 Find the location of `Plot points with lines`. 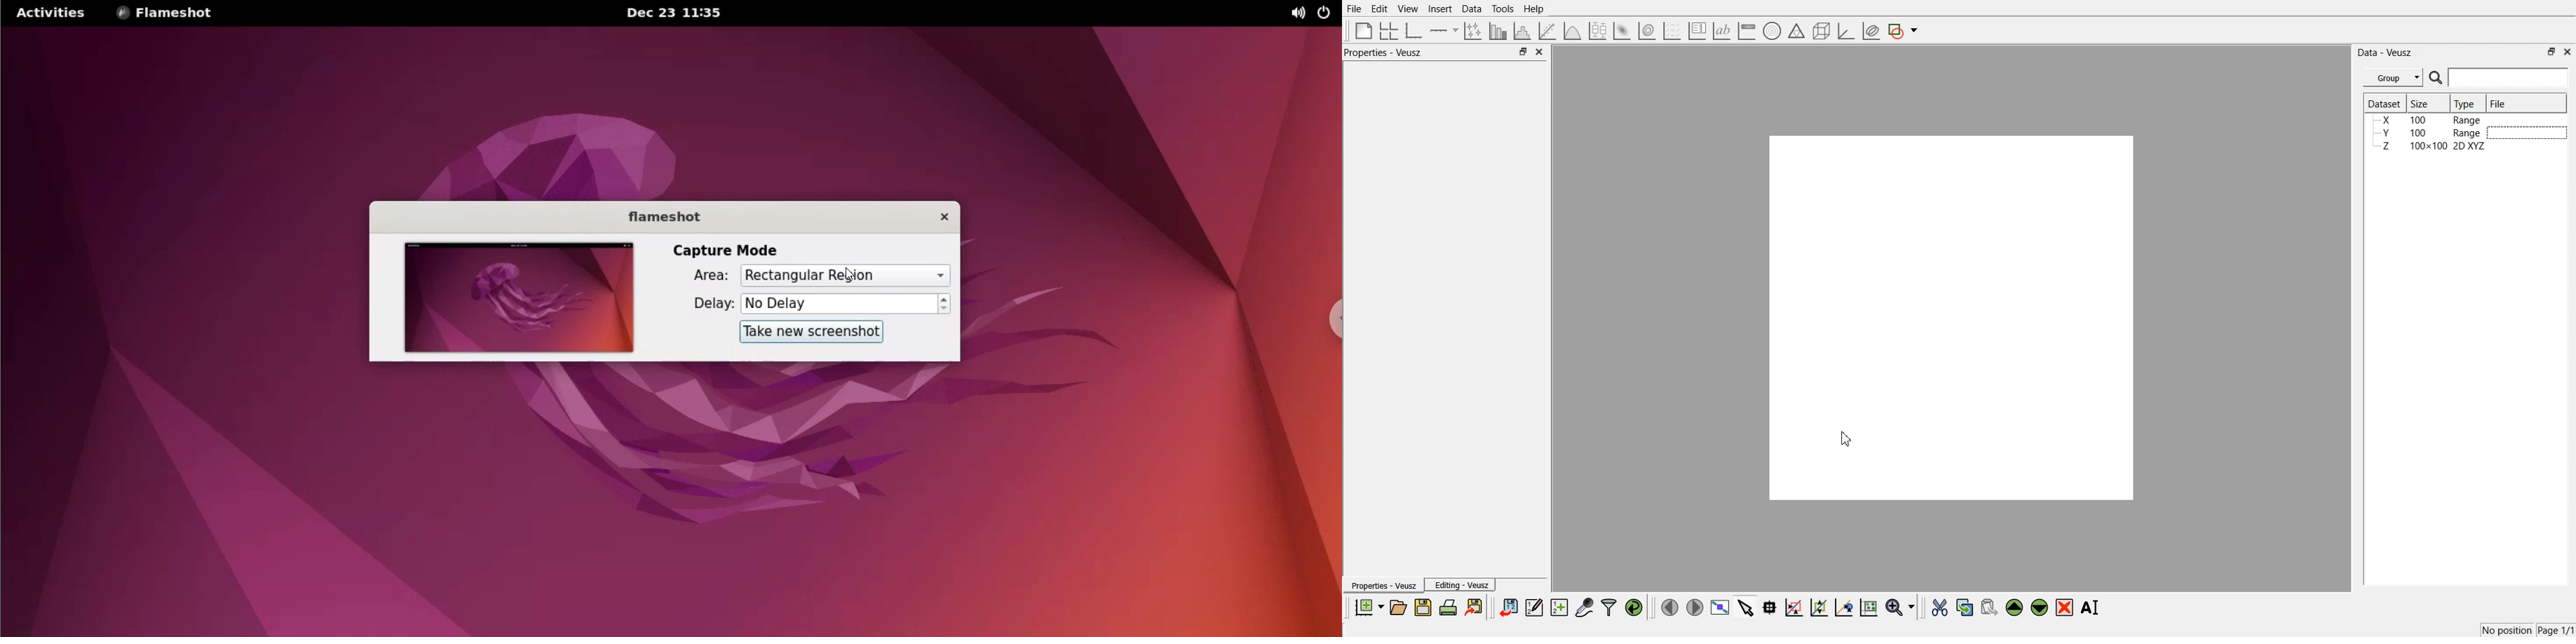

Plot points with lines is located at coordinates (1474, 31).